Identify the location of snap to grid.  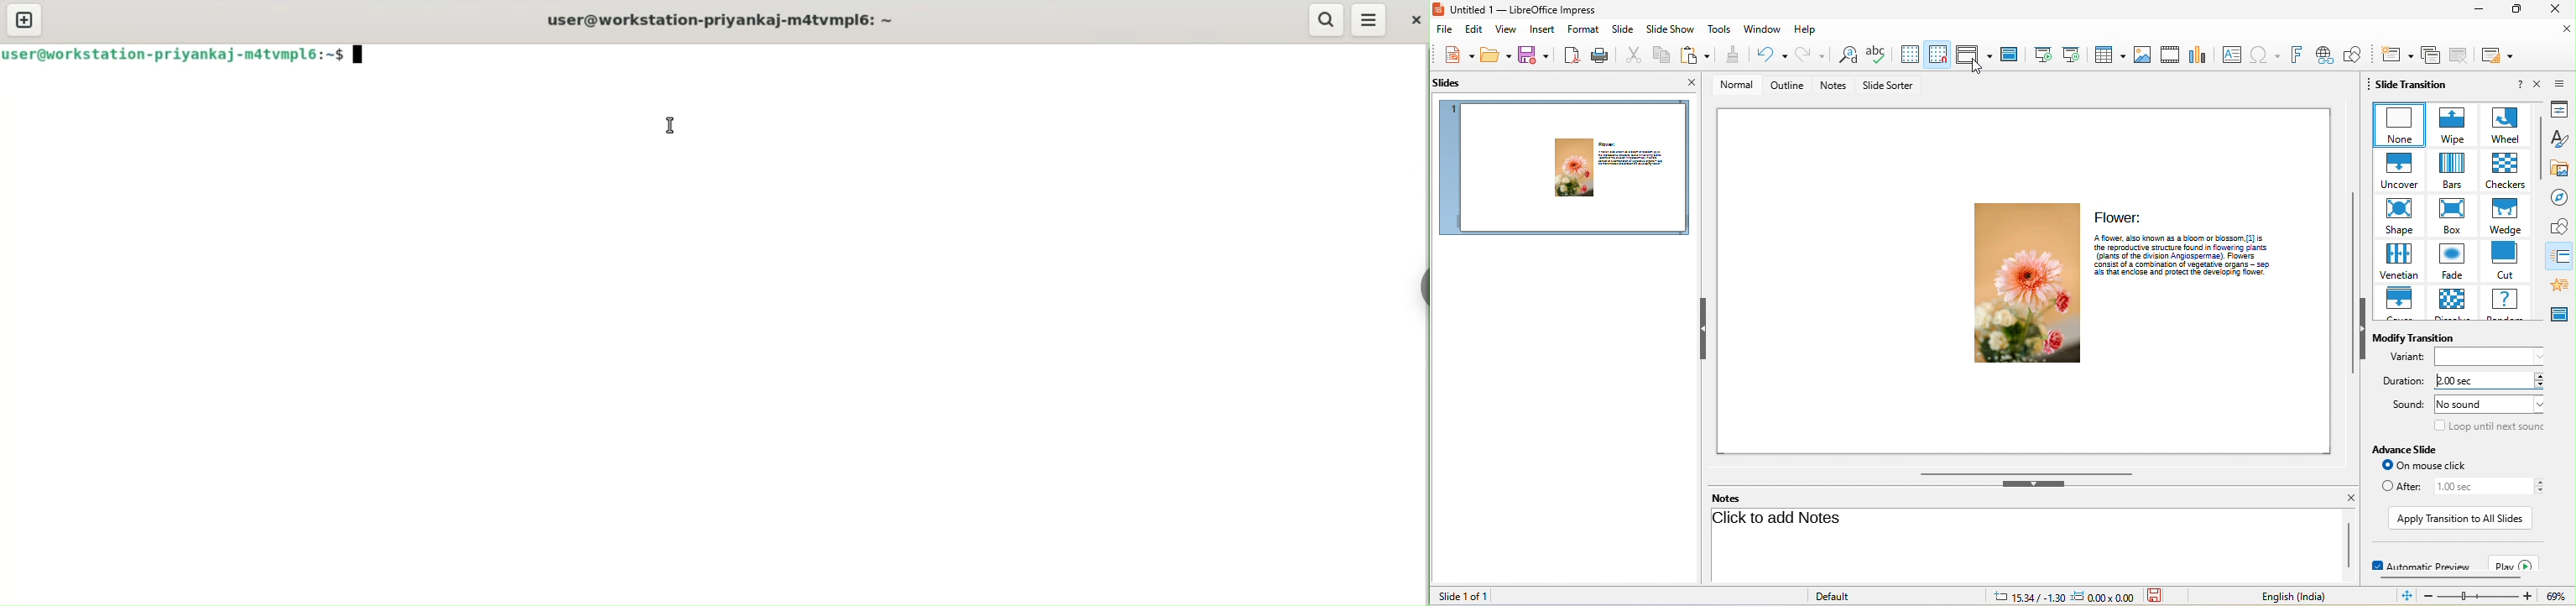
(1938, 55).